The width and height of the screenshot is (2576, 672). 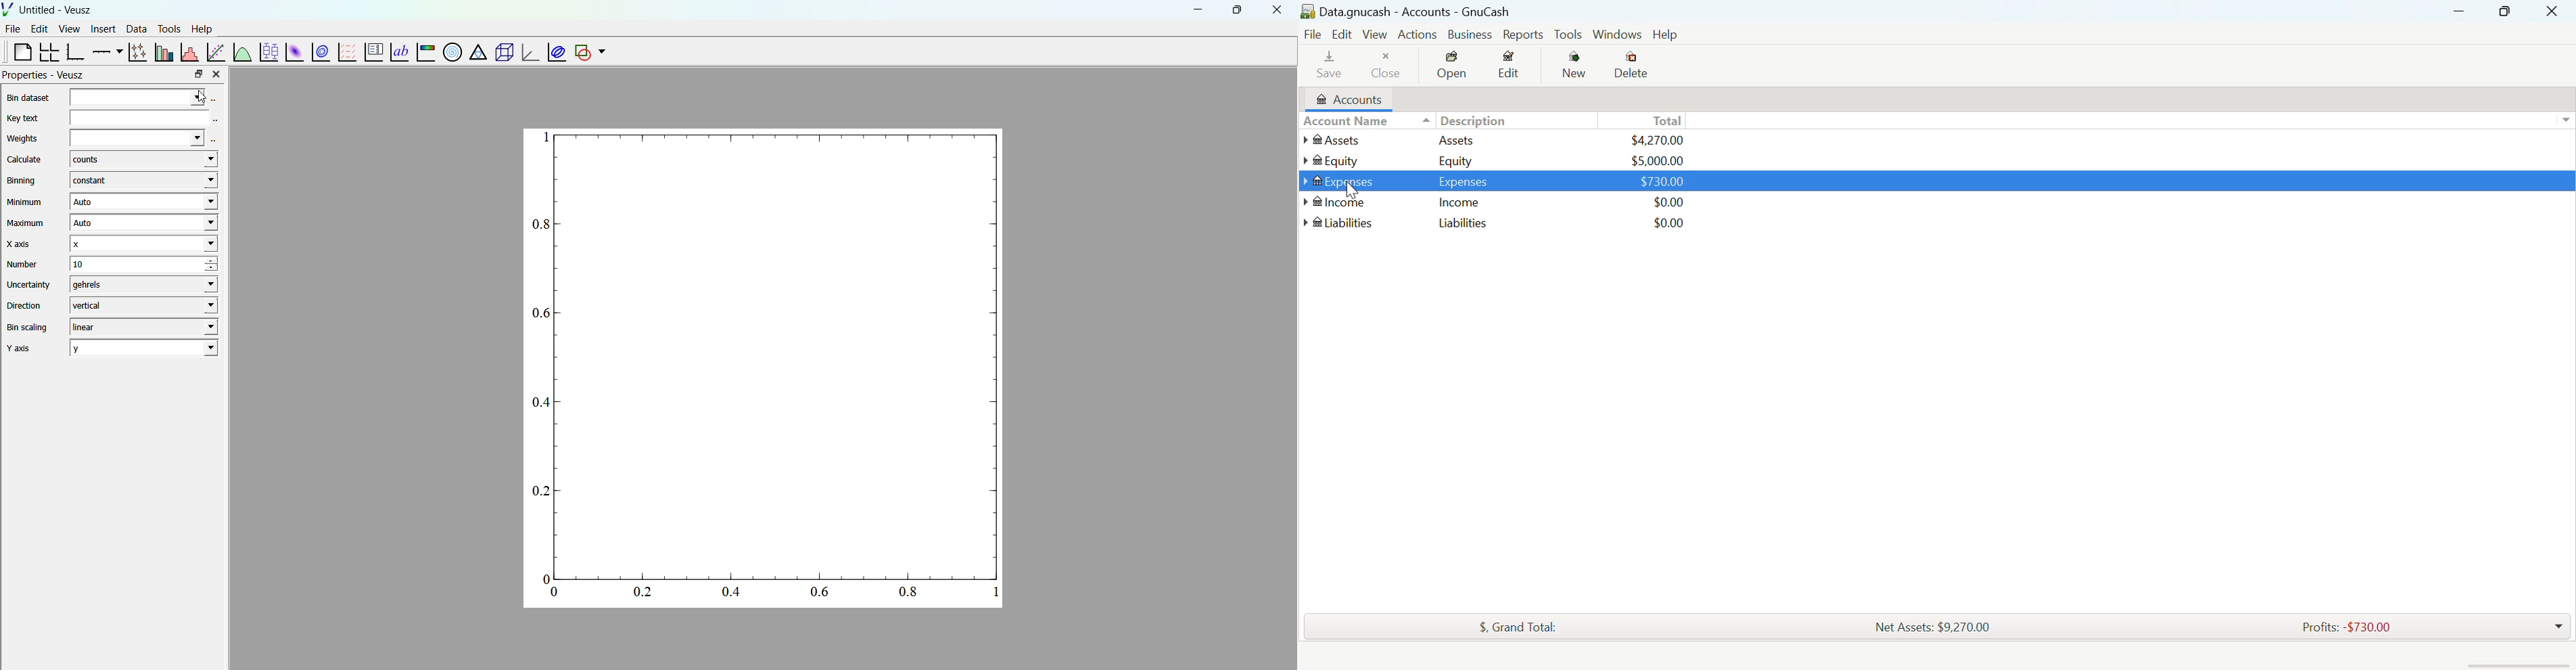 What do you see at coordinates (189, 51) in the screenshot?
I see `Histogram of a dataset` at bounding box center [189, 51].